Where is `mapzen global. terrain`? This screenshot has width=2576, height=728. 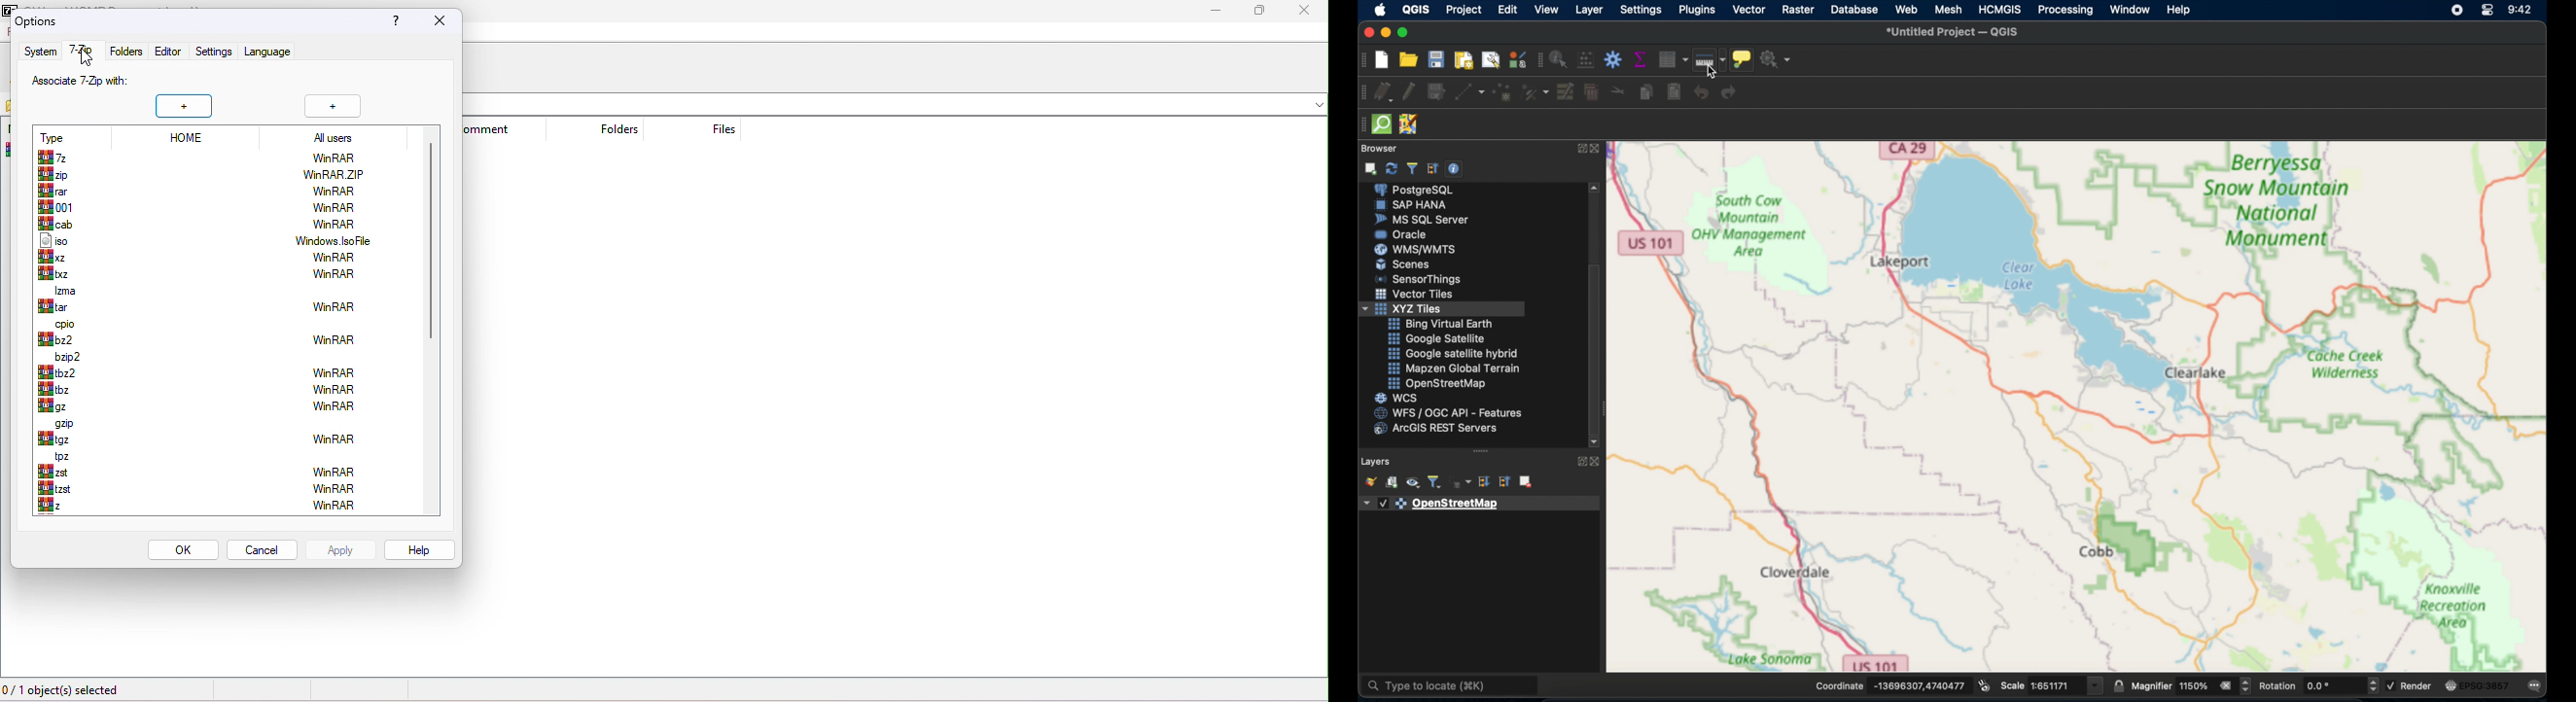
mapzen global. terrain is located at coordinates (1452, 367).